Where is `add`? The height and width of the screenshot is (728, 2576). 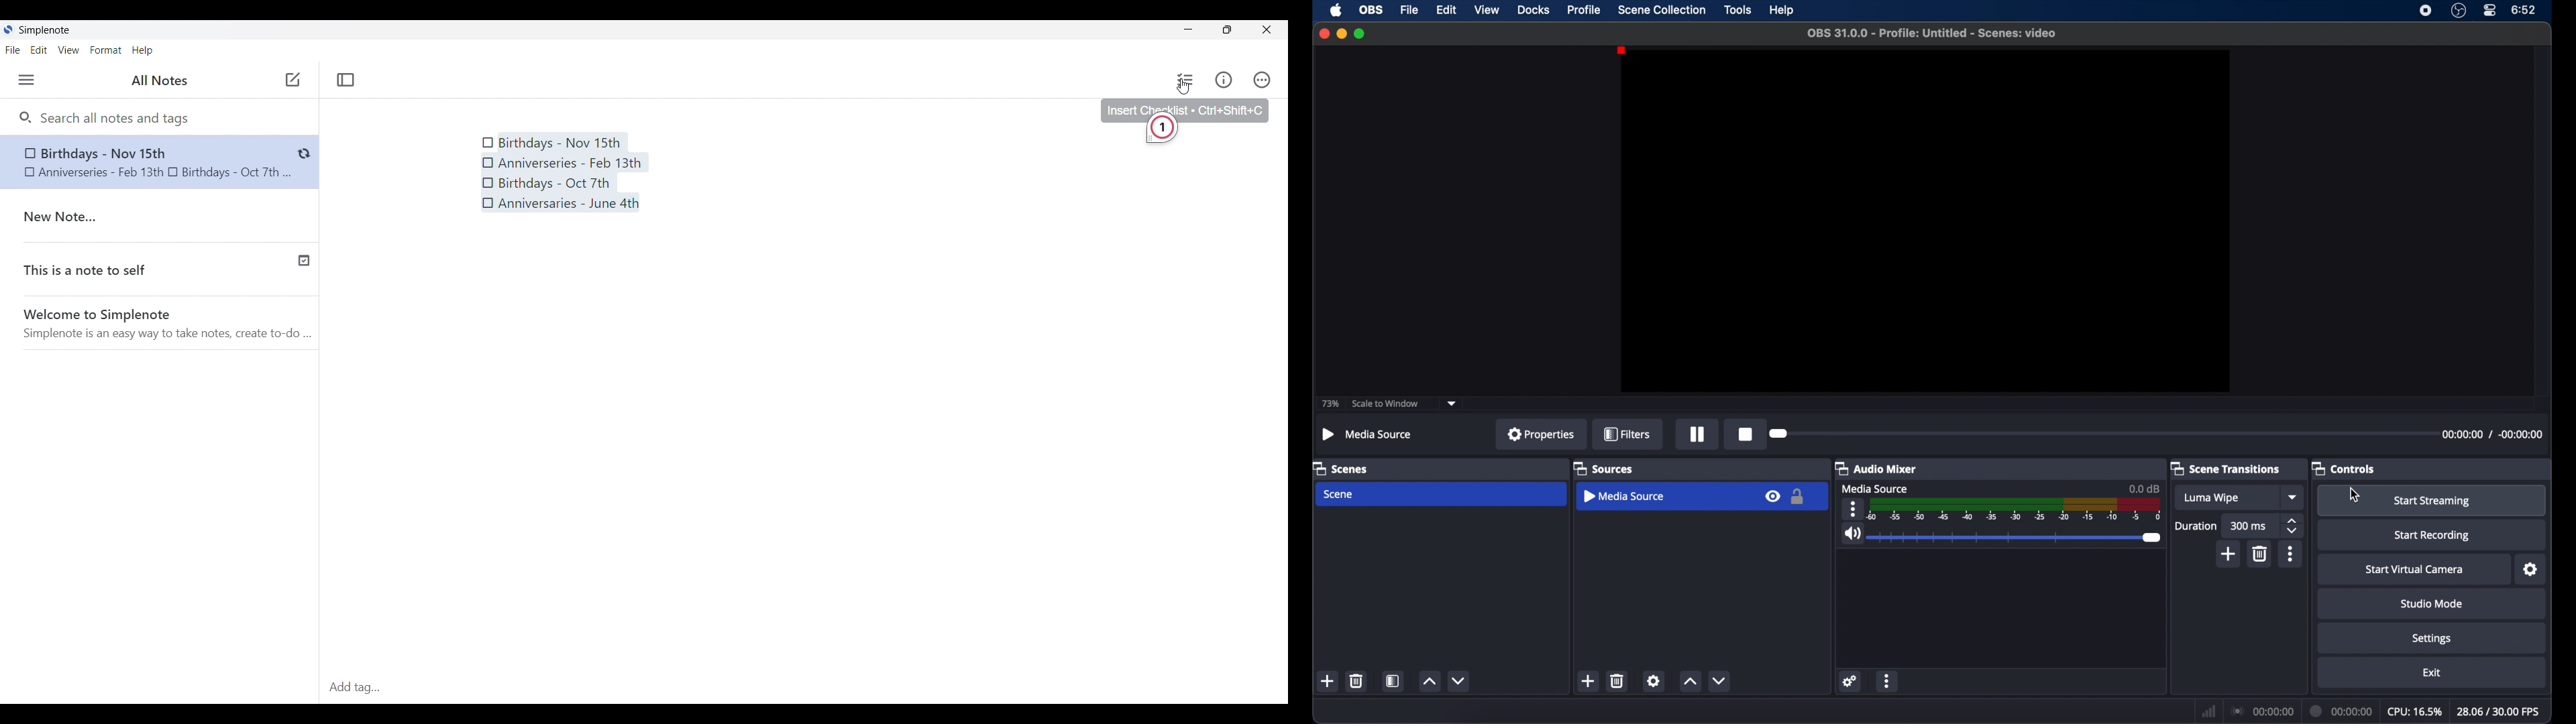 add is located at coordinates (1587, 681).